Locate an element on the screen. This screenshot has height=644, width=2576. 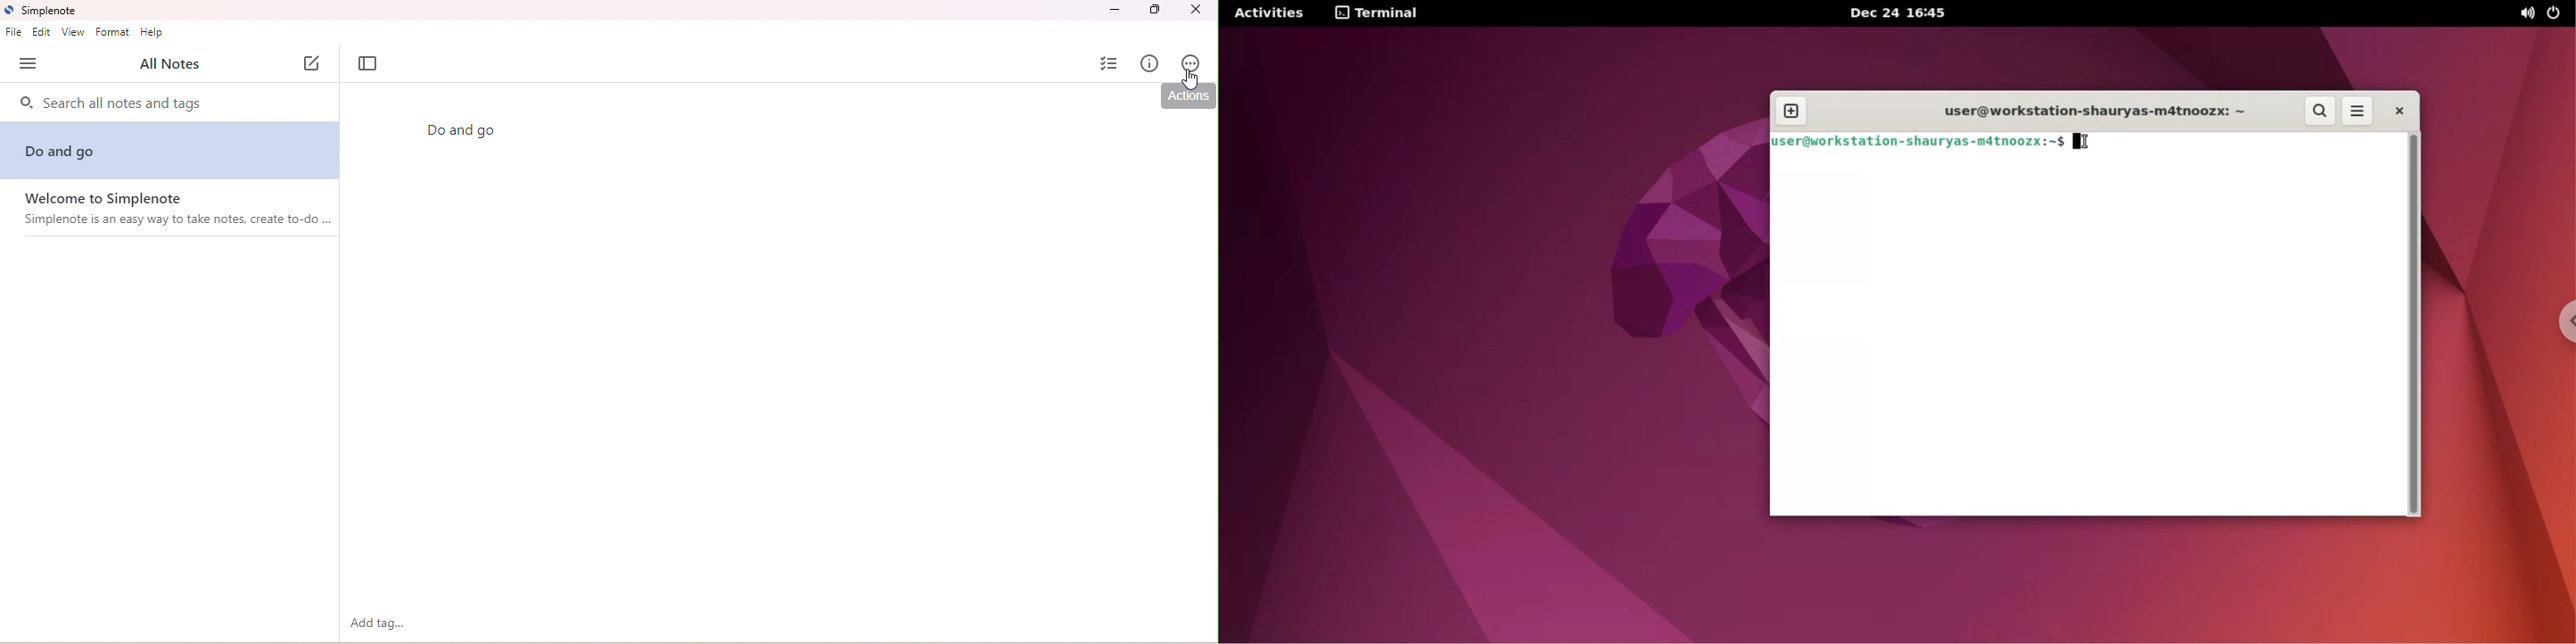
search notes and tags is located at coordinates (169, 105).